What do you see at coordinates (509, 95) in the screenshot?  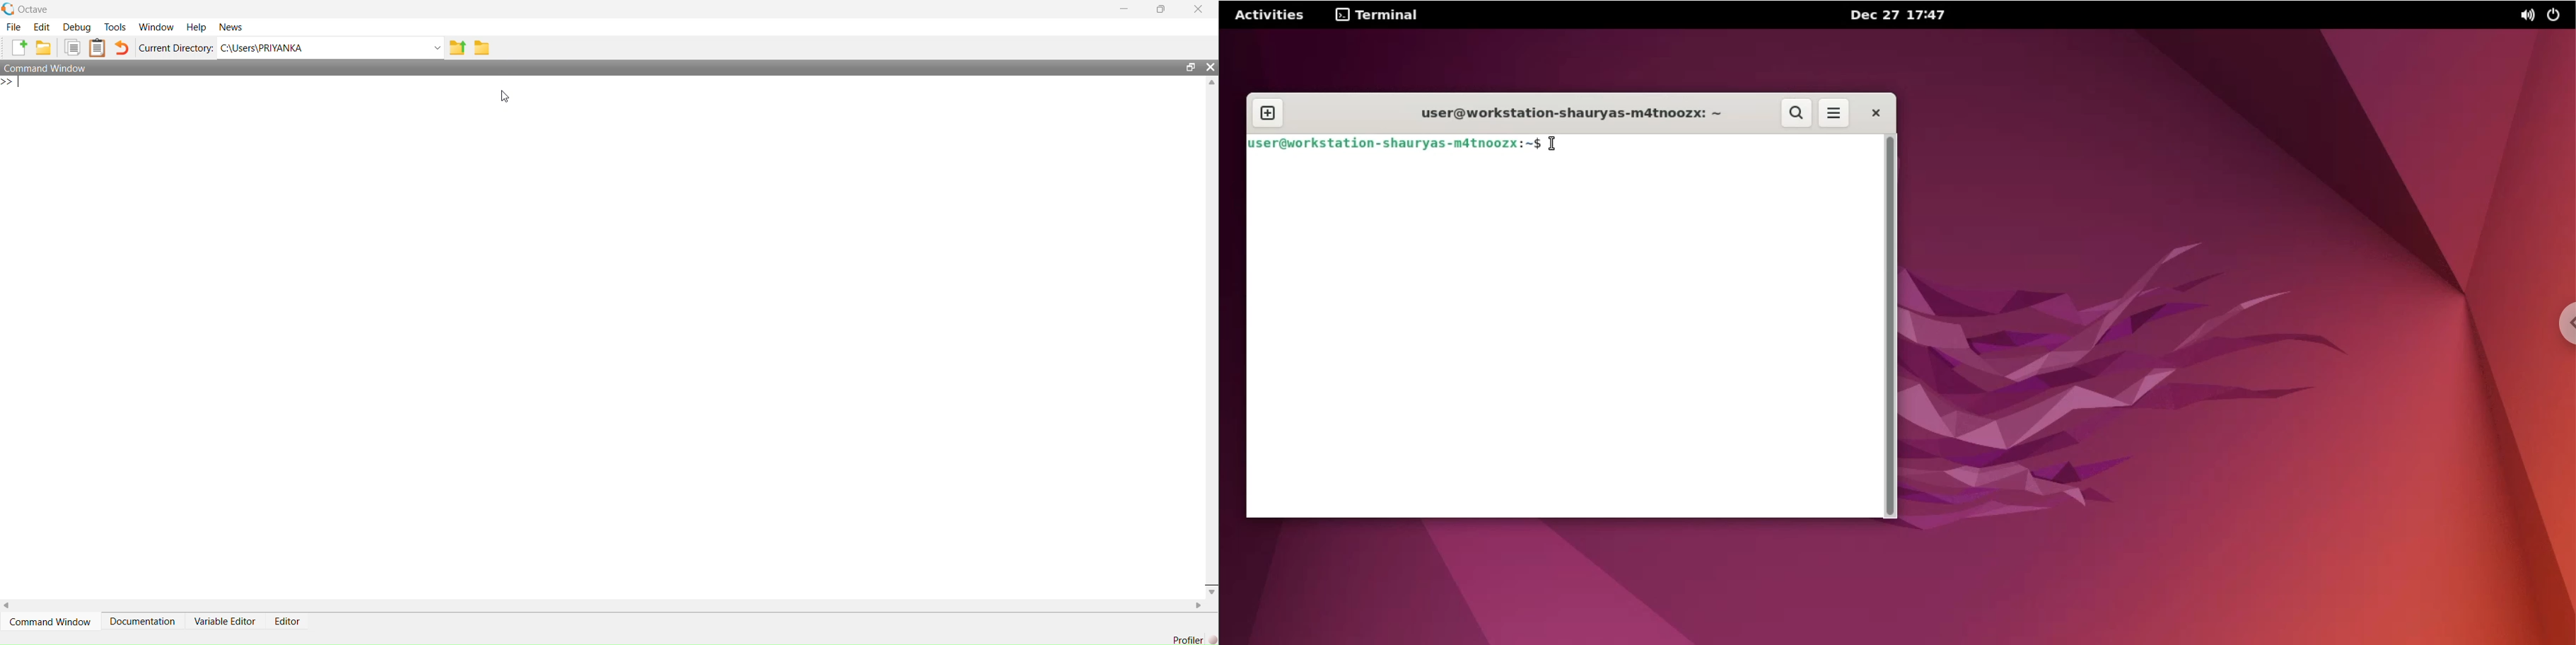 I see `Cursor` at bounding box center [509, 95].